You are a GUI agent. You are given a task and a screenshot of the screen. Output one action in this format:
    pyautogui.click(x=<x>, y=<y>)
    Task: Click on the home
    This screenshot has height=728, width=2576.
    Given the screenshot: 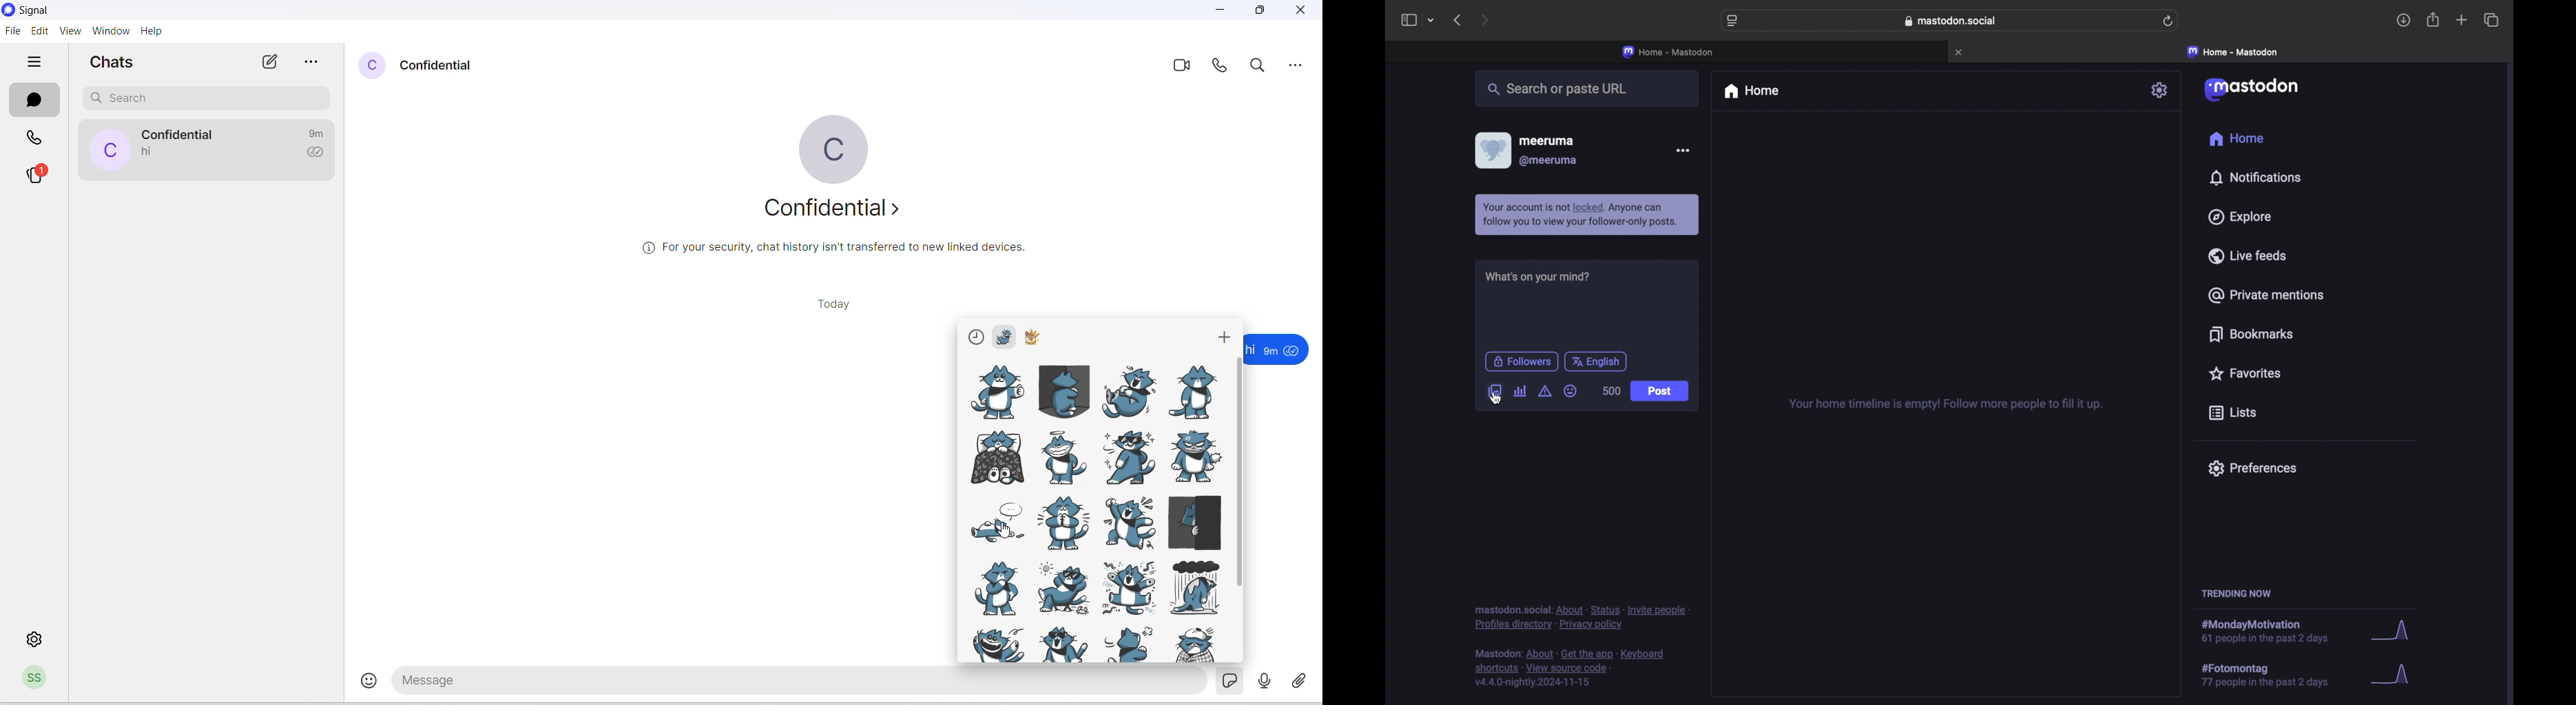 What is the action you would take?
    pyautogui.click(x=2236, y=138)
    